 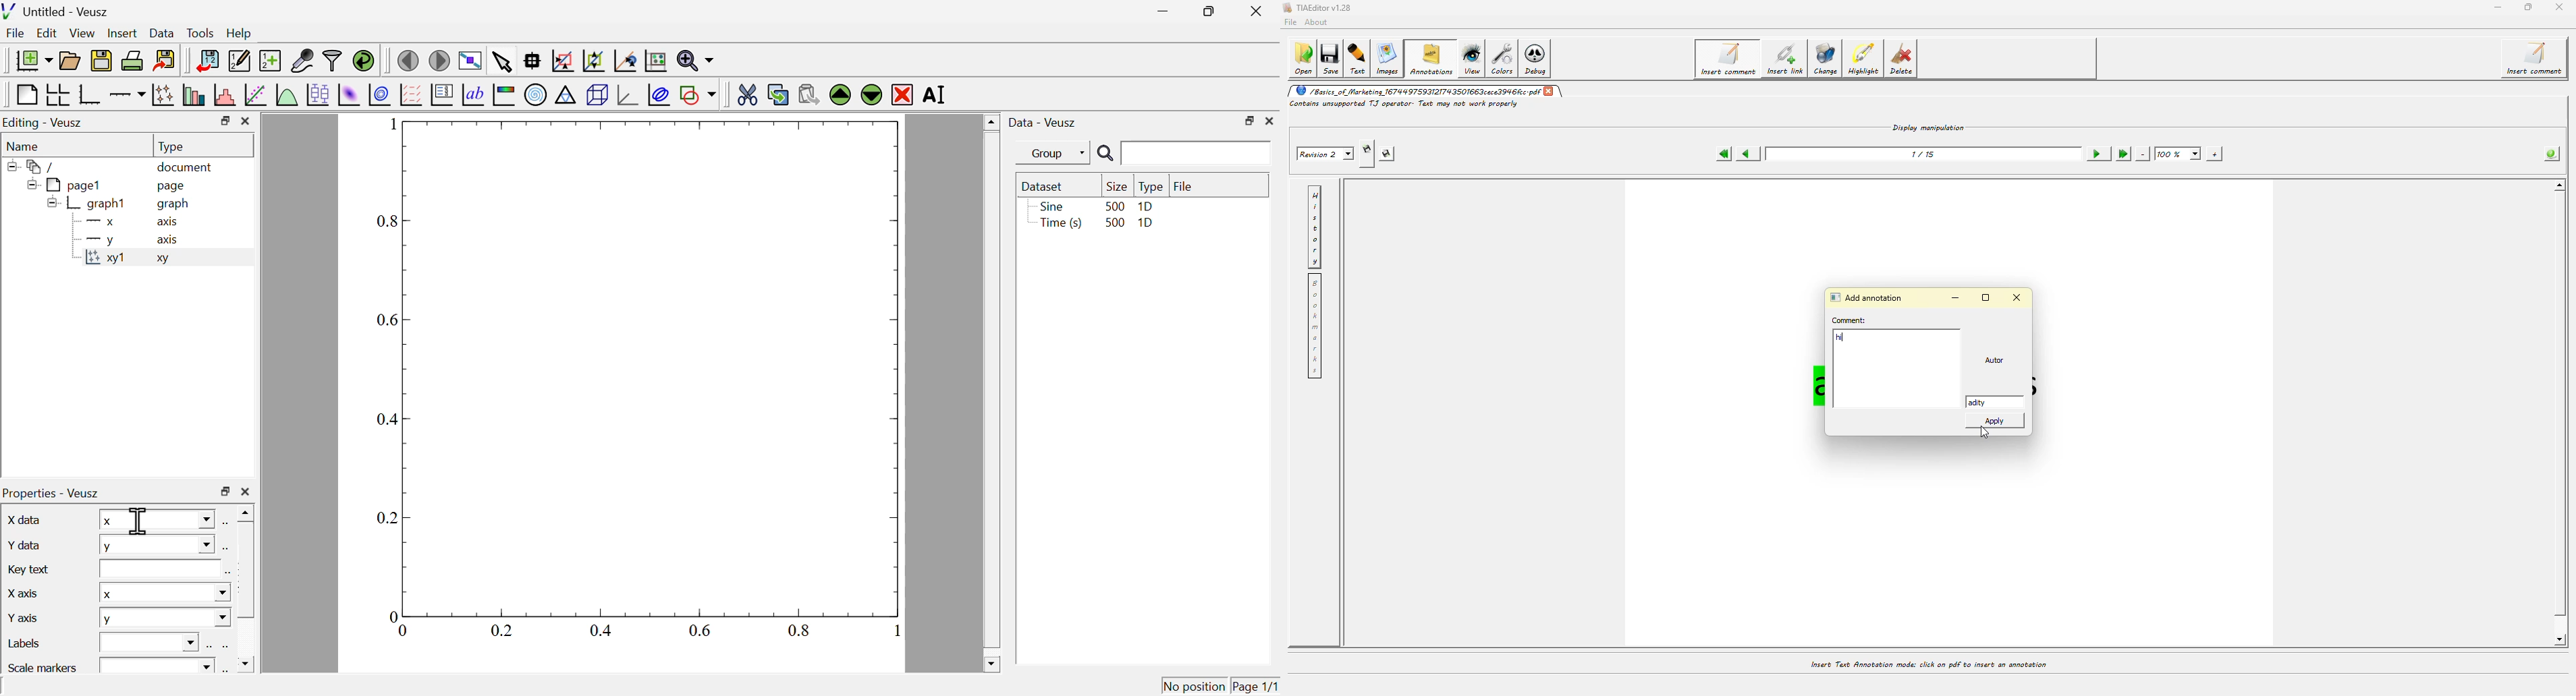 What do you see at coordinates (745, 93) in the screenshot?
I see `cut the selected widget` at bounding box center [745, 93].